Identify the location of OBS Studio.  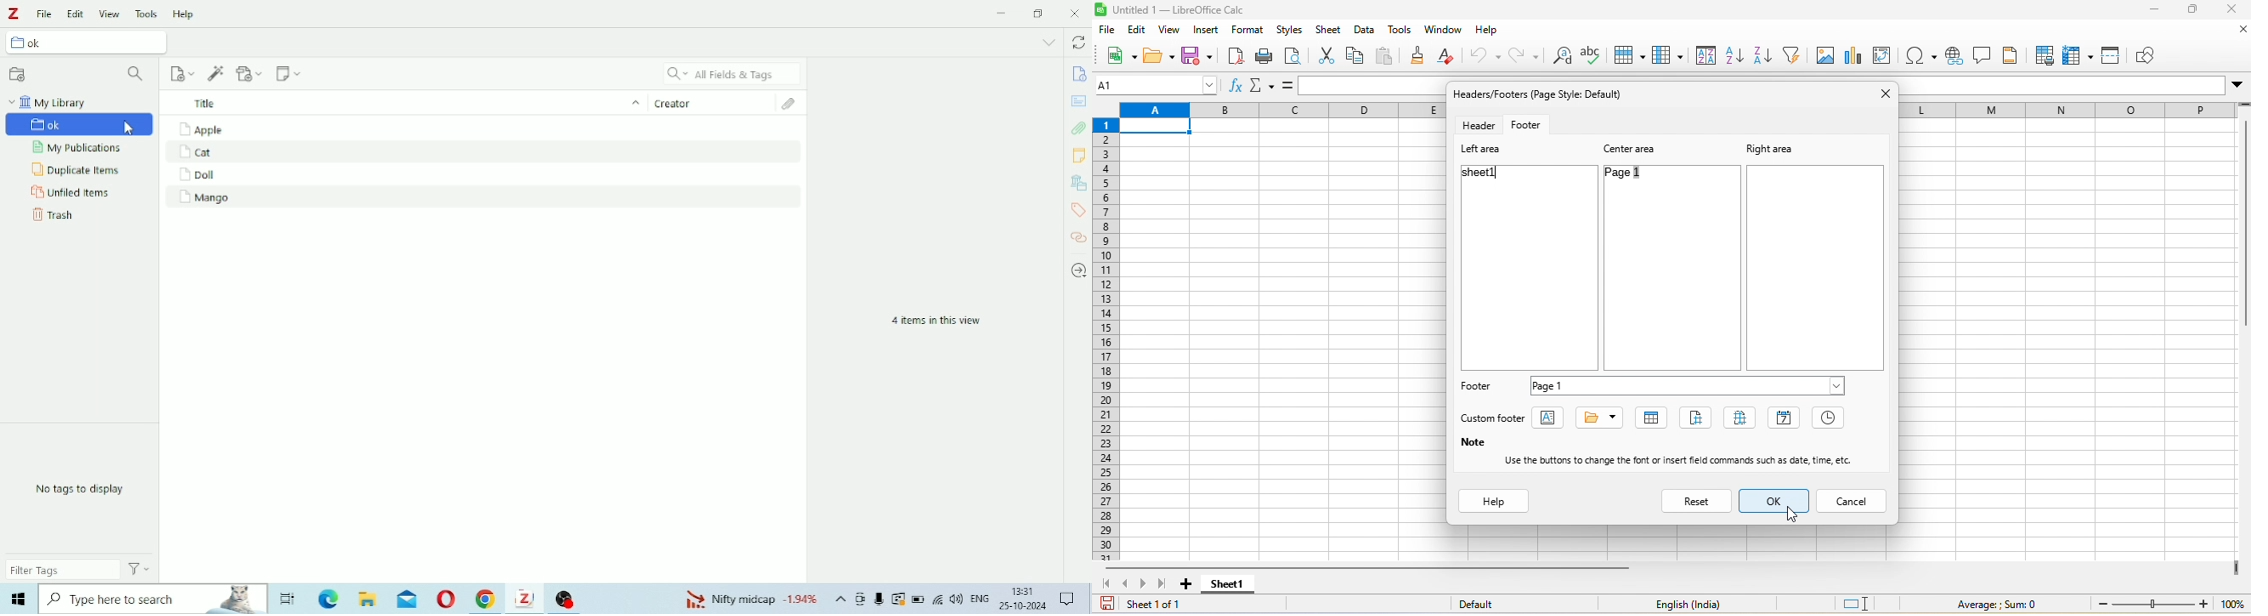
(568, 598).